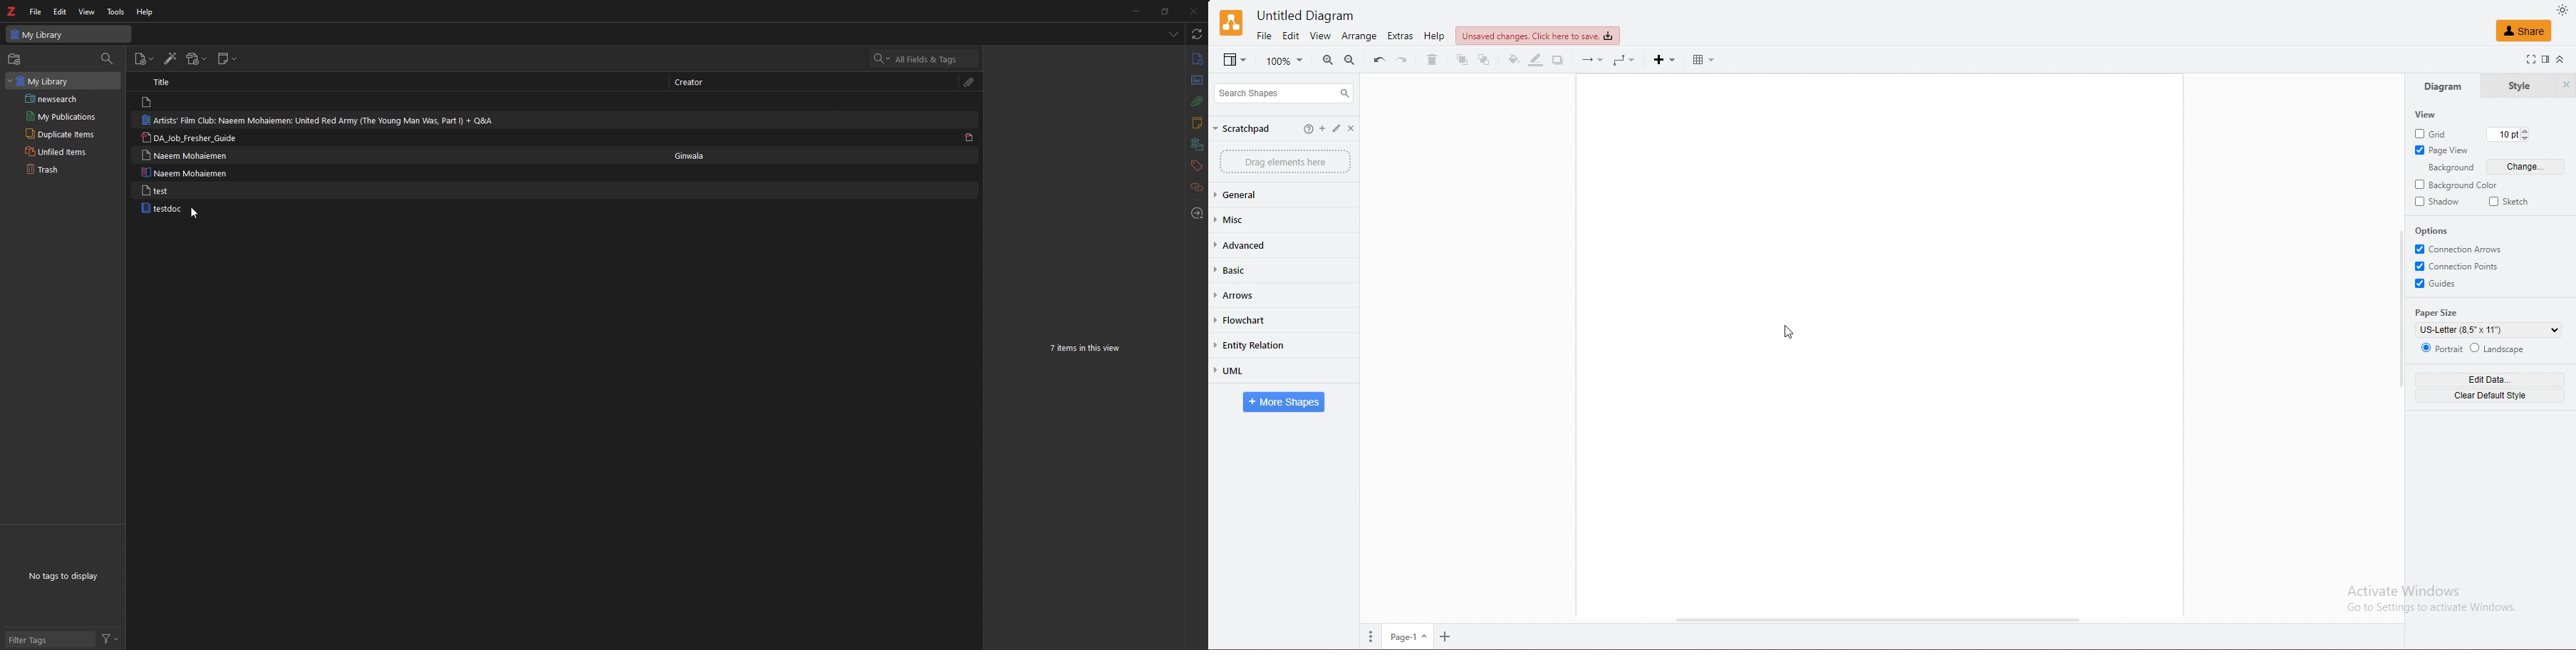 The image size is (2576, 672). What do you see at coordinates (2427, 600) in the screenshot?
I see `Activate Windows
Go to Settings to activate Windows.` at bounding box center [2427, 600].